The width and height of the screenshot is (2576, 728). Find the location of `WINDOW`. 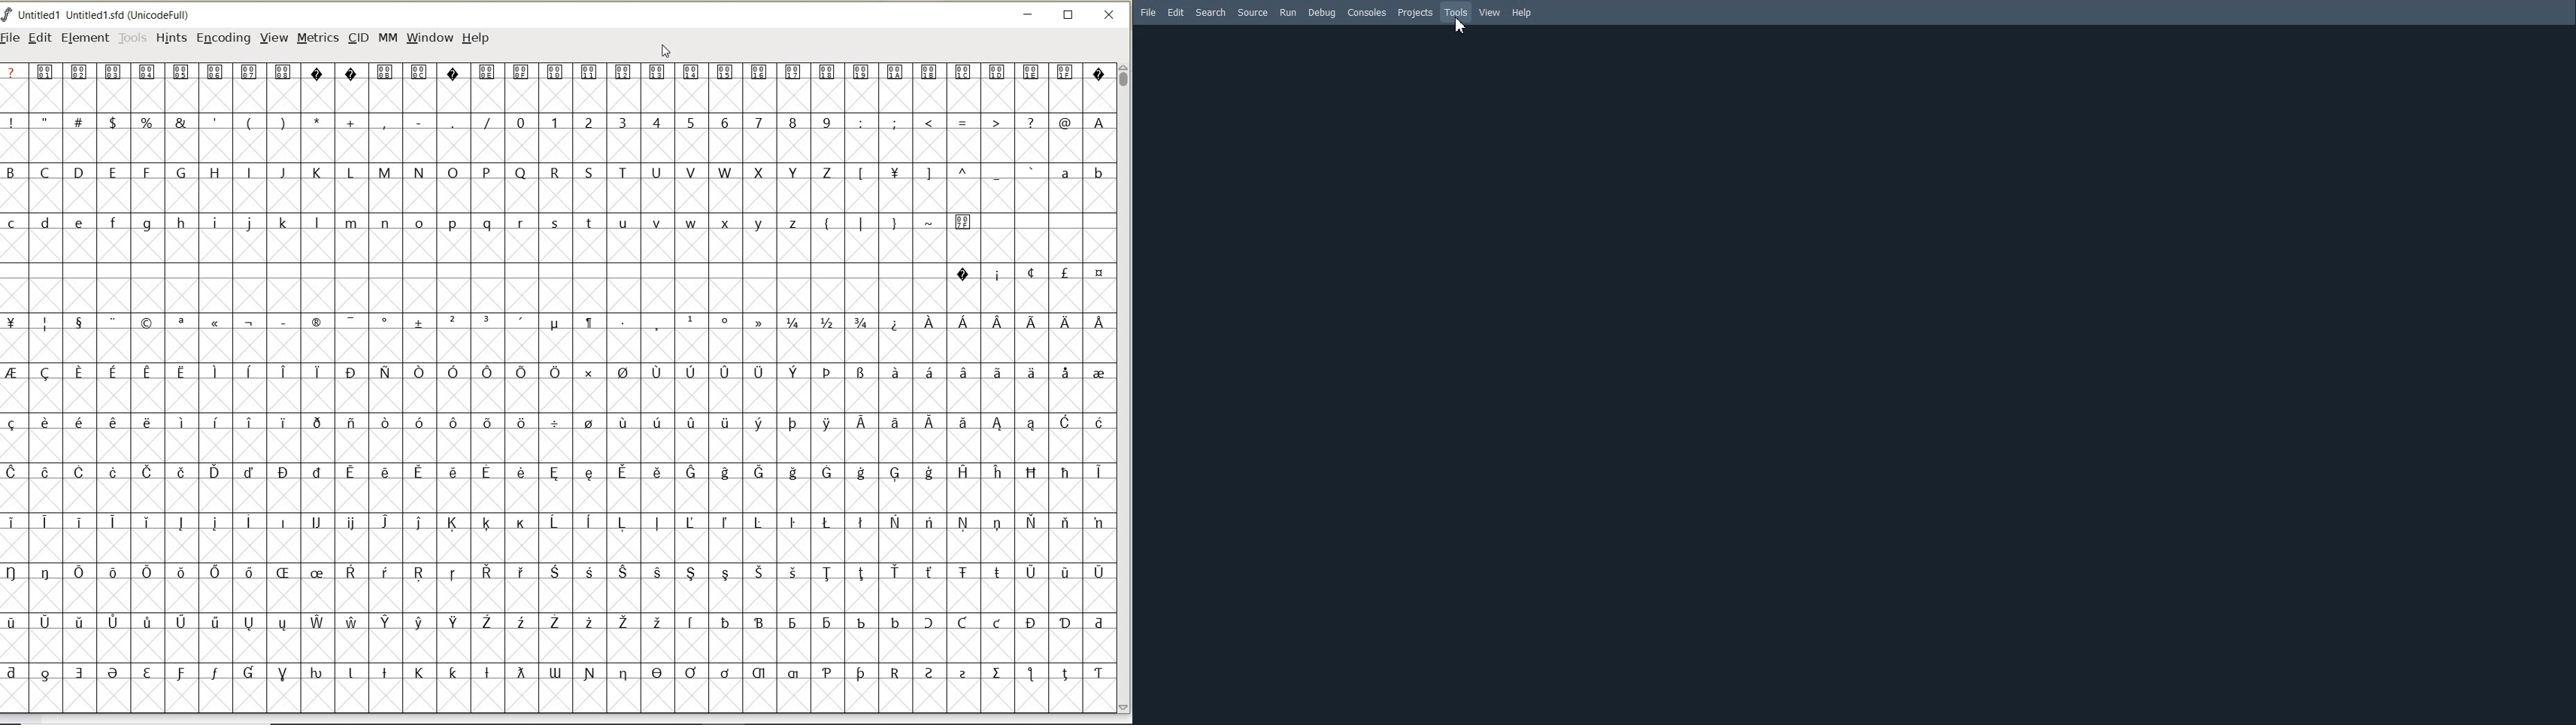

WINDOW is located at coordinates (430, 38).